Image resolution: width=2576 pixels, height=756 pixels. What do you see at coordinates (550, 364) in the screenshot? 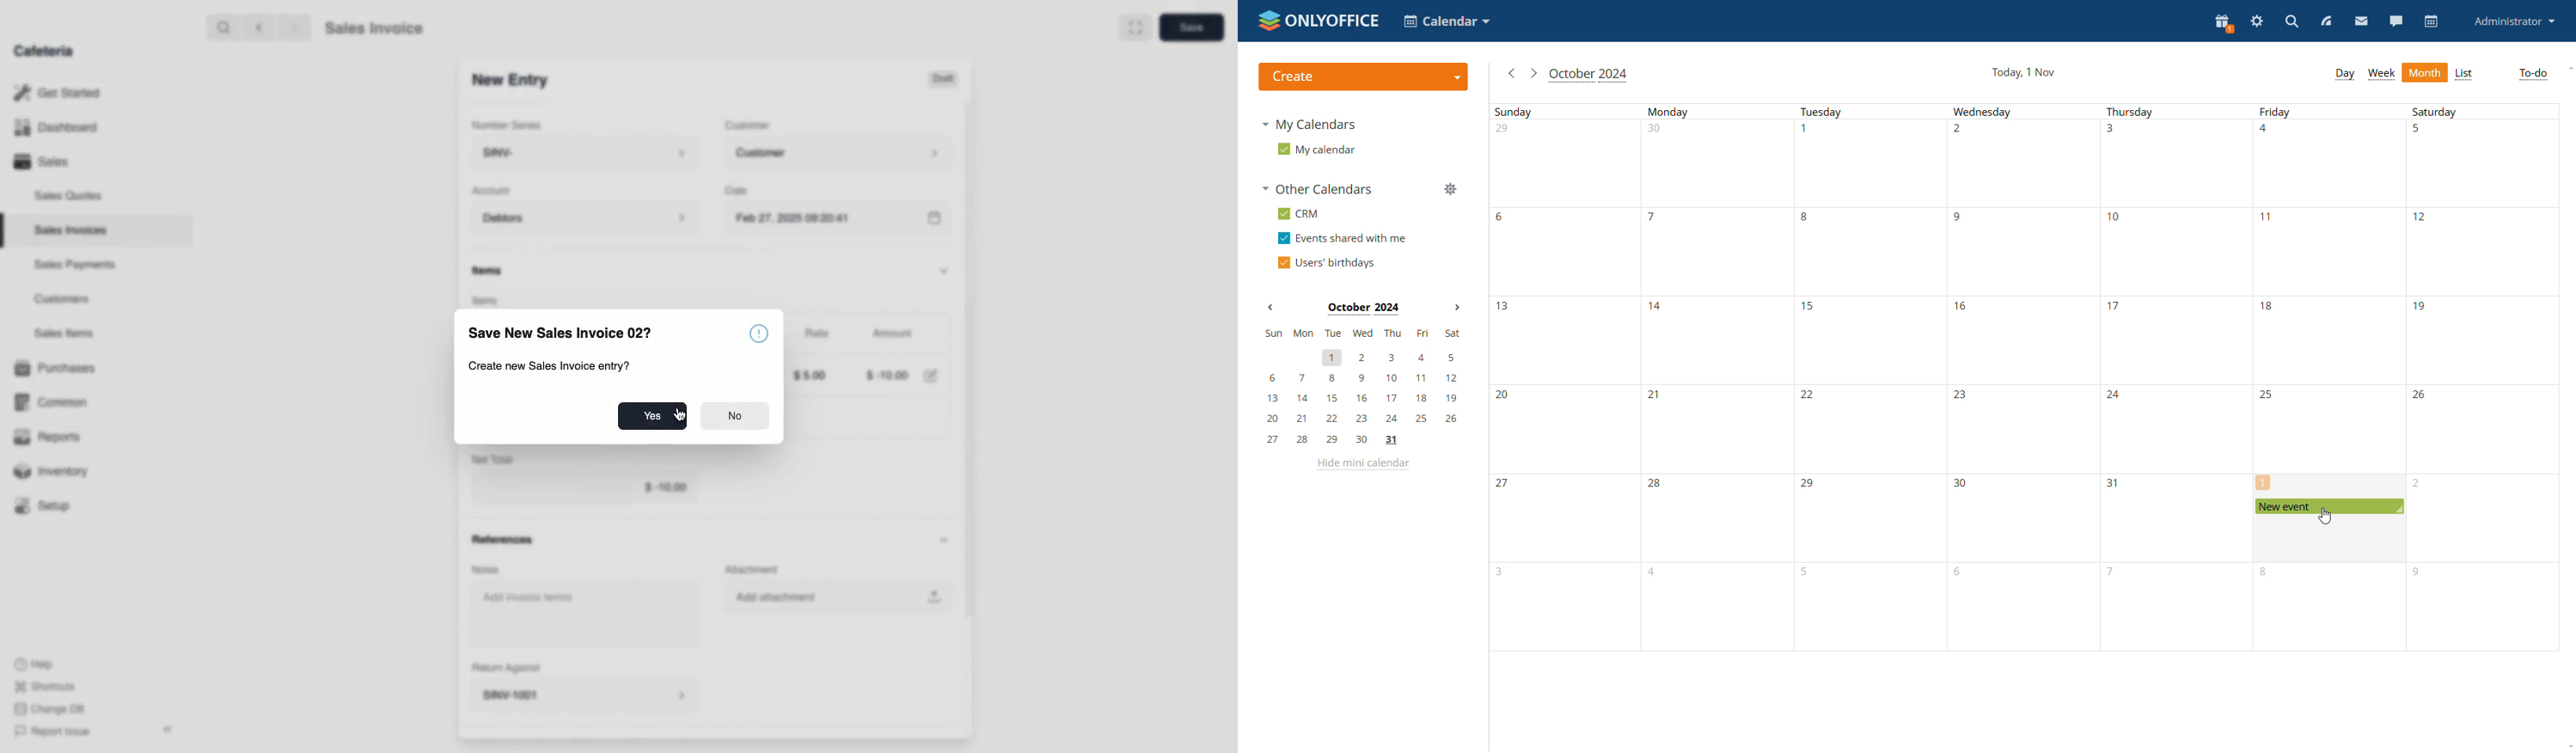
I see `Create new Sales Invoice entry?` at bounding box center [550, 364].